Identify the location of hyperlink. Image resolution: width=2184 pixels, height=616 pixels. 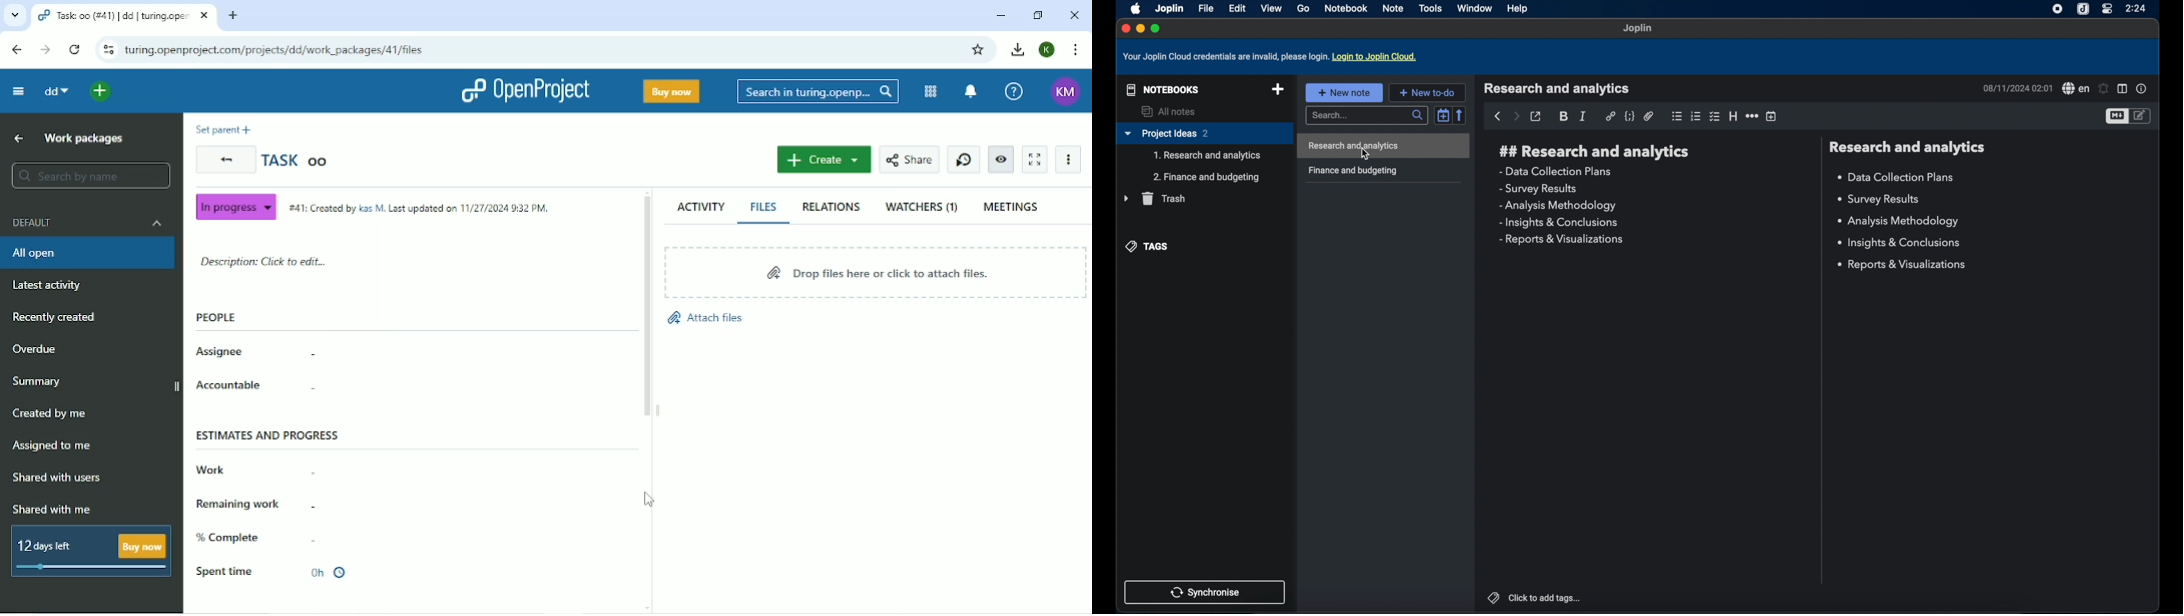
(1610, 116).